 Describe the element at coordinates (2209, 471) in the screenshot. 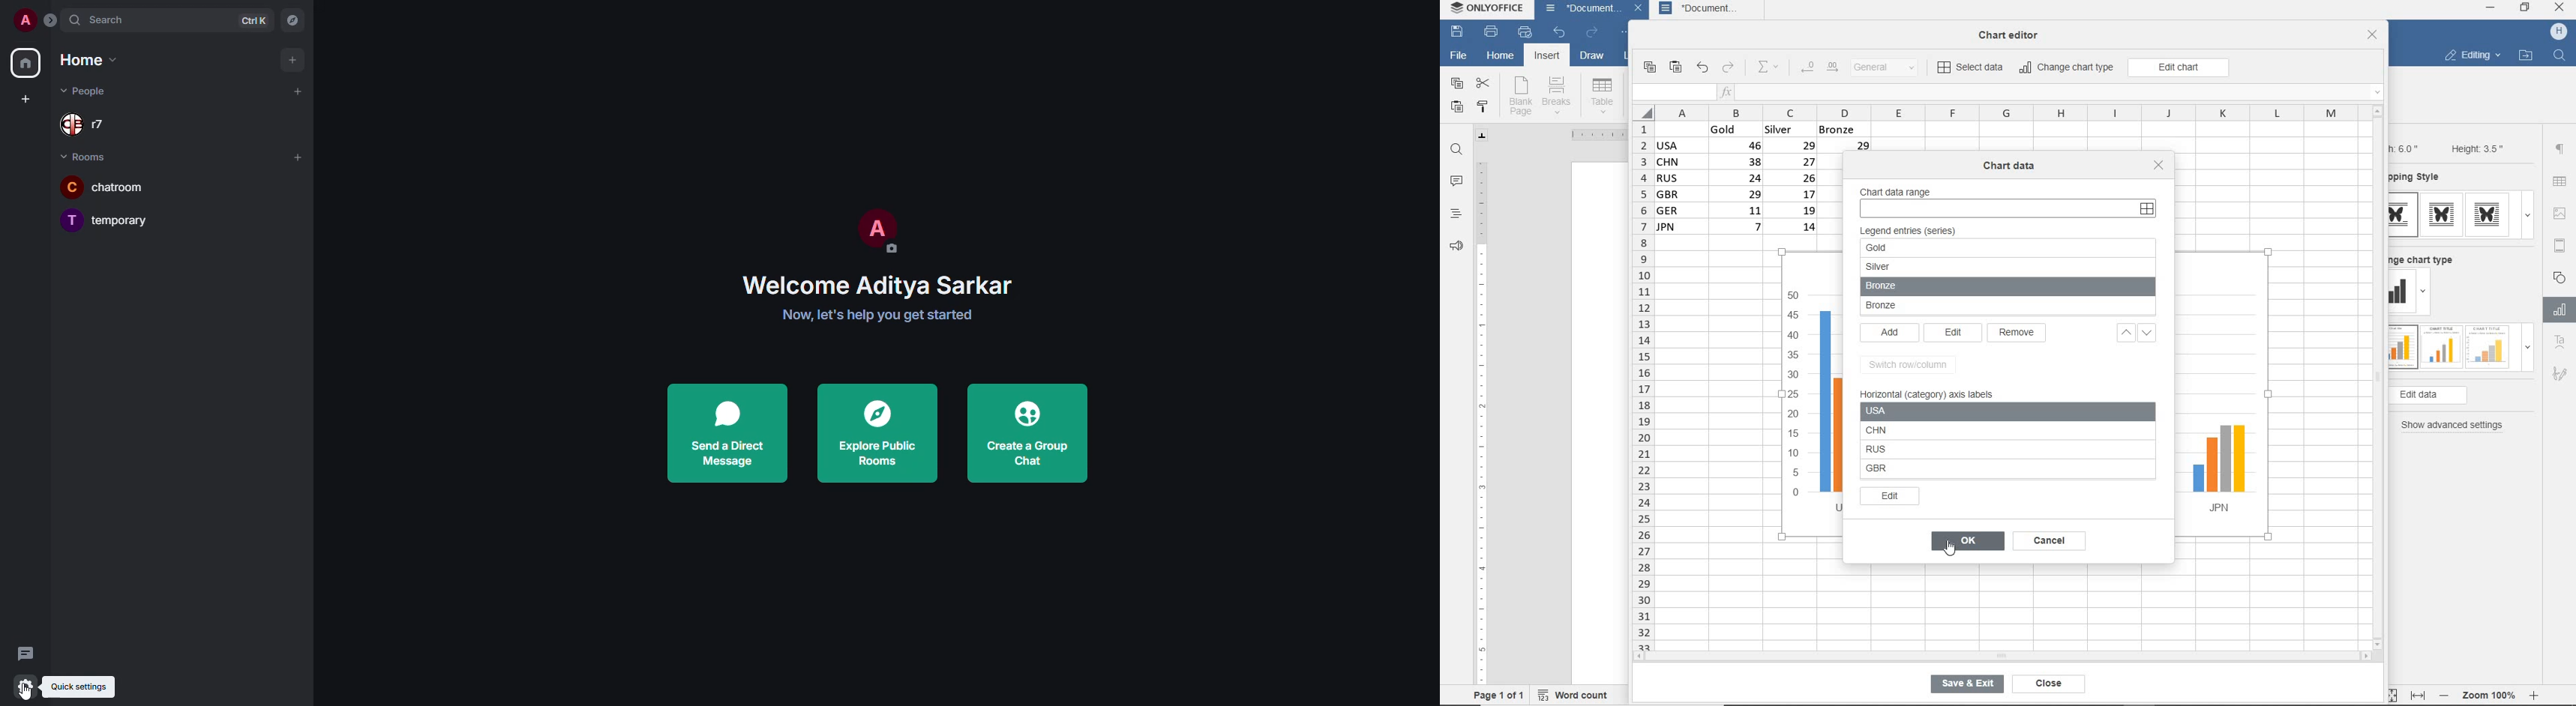

I see `JPN` at that location.